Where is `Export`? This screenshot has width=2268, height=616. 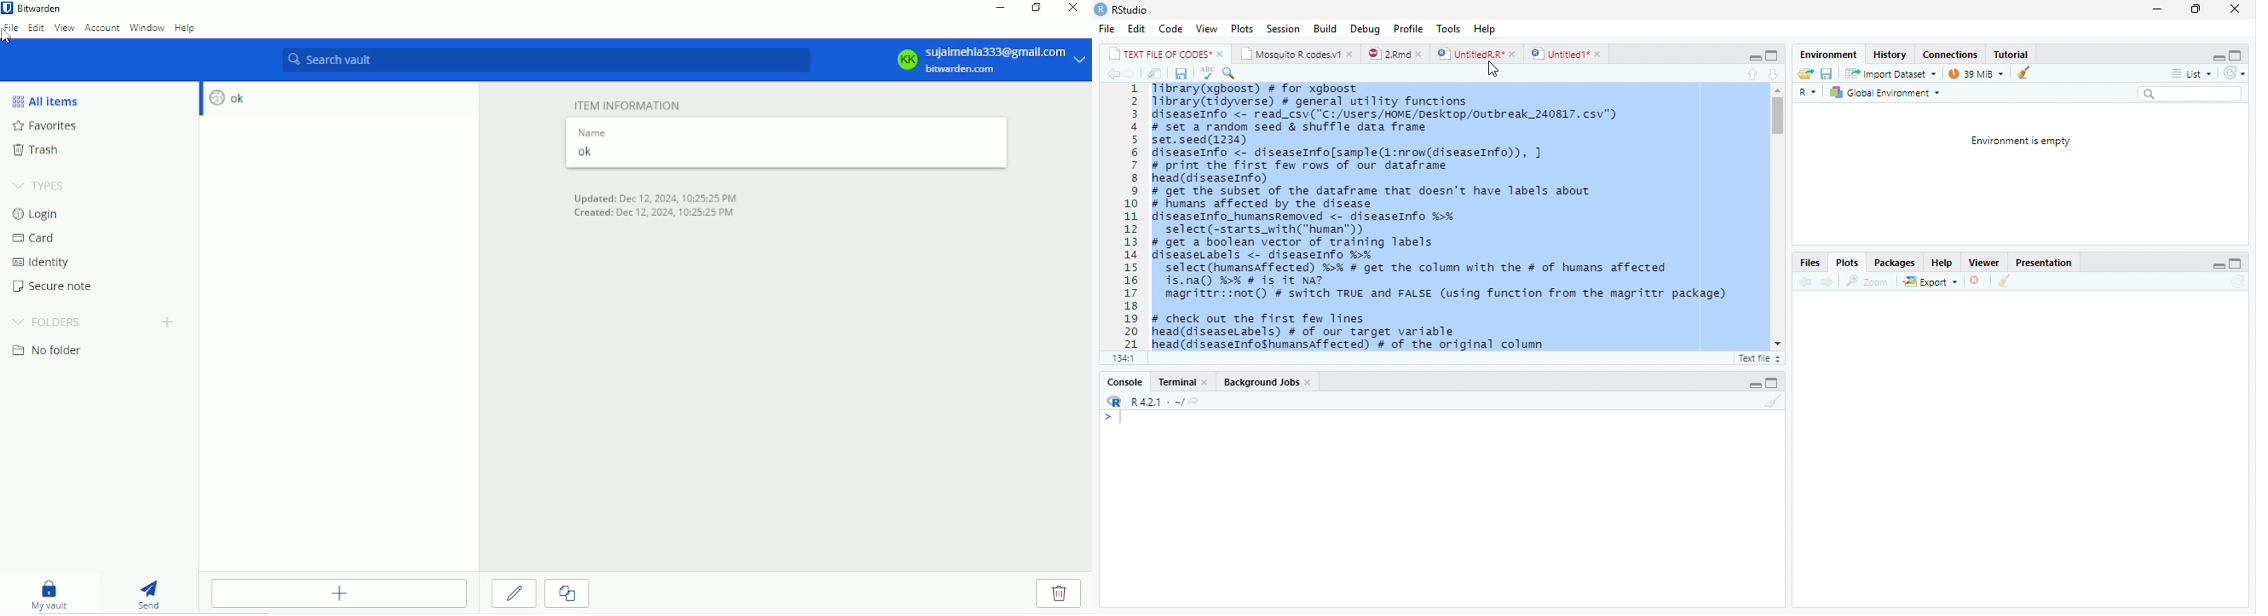 Export is located at coordinates (1931, 281).